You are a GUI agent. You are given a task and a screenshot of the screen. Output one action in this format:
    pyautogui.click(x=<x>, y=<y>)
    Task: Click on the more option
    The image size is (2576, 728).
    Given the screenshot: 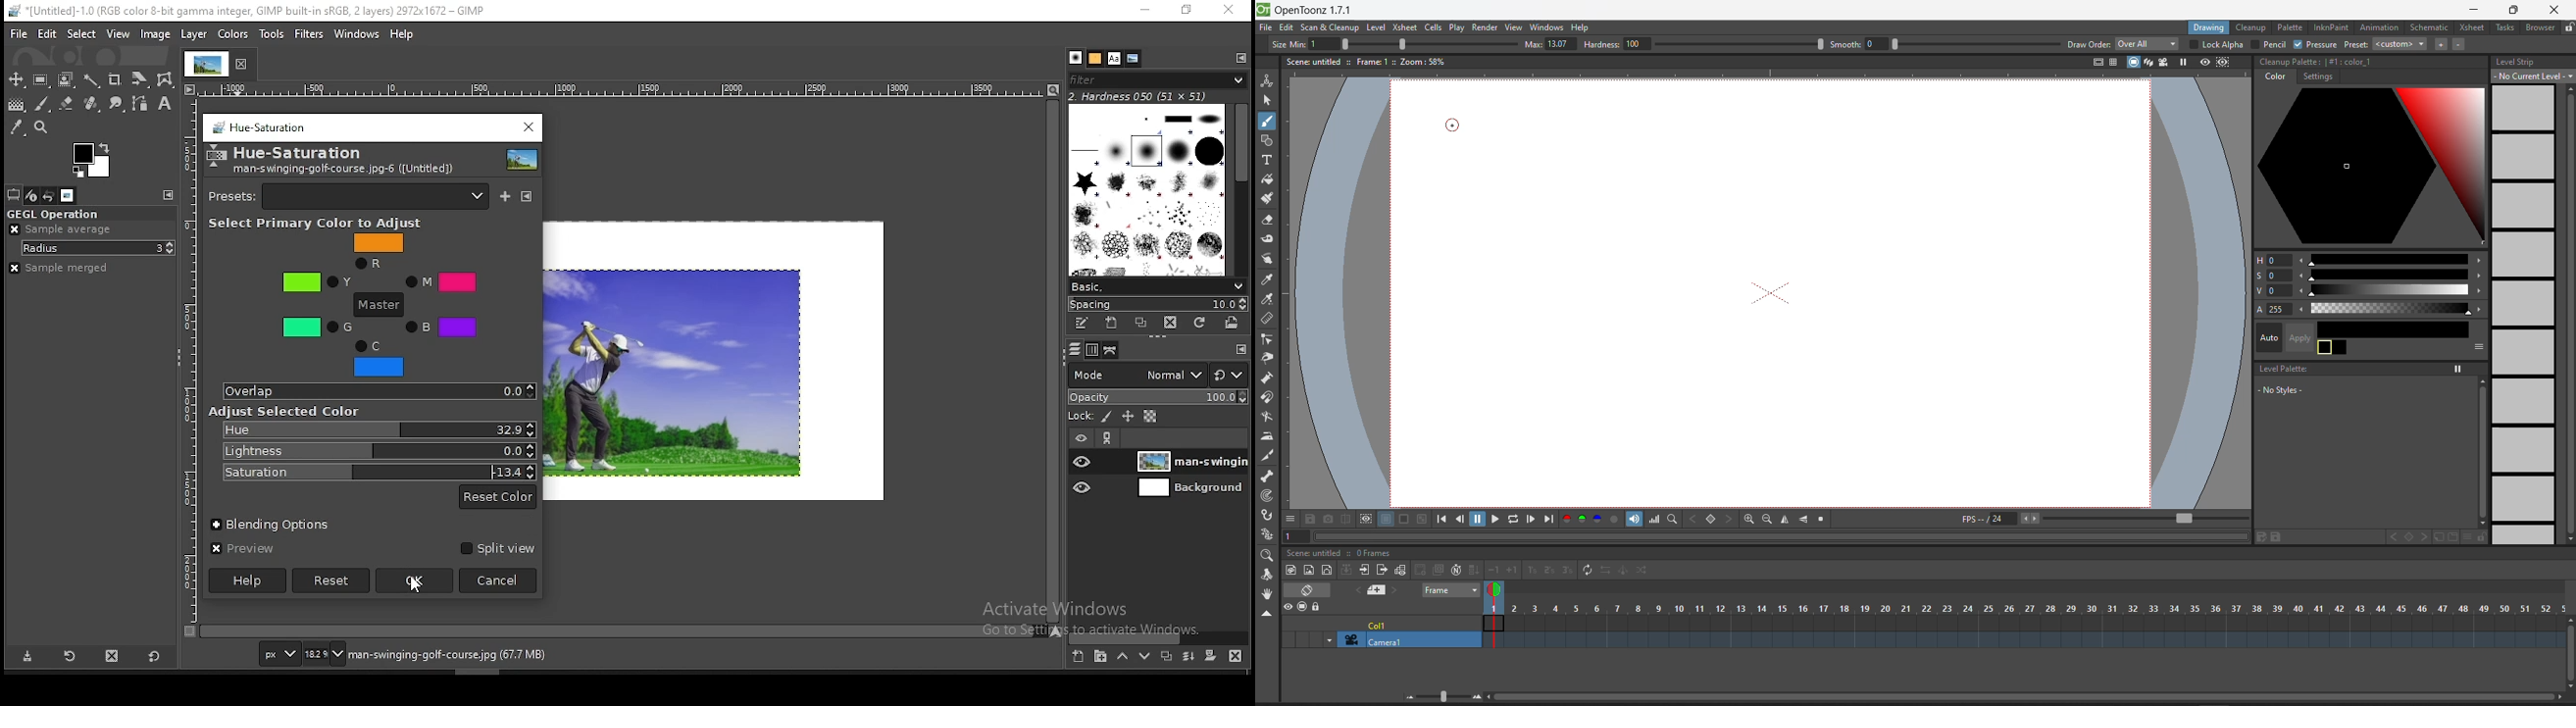 What is the action you would take?
    pyautogui.click(x=2464, y=537)
    